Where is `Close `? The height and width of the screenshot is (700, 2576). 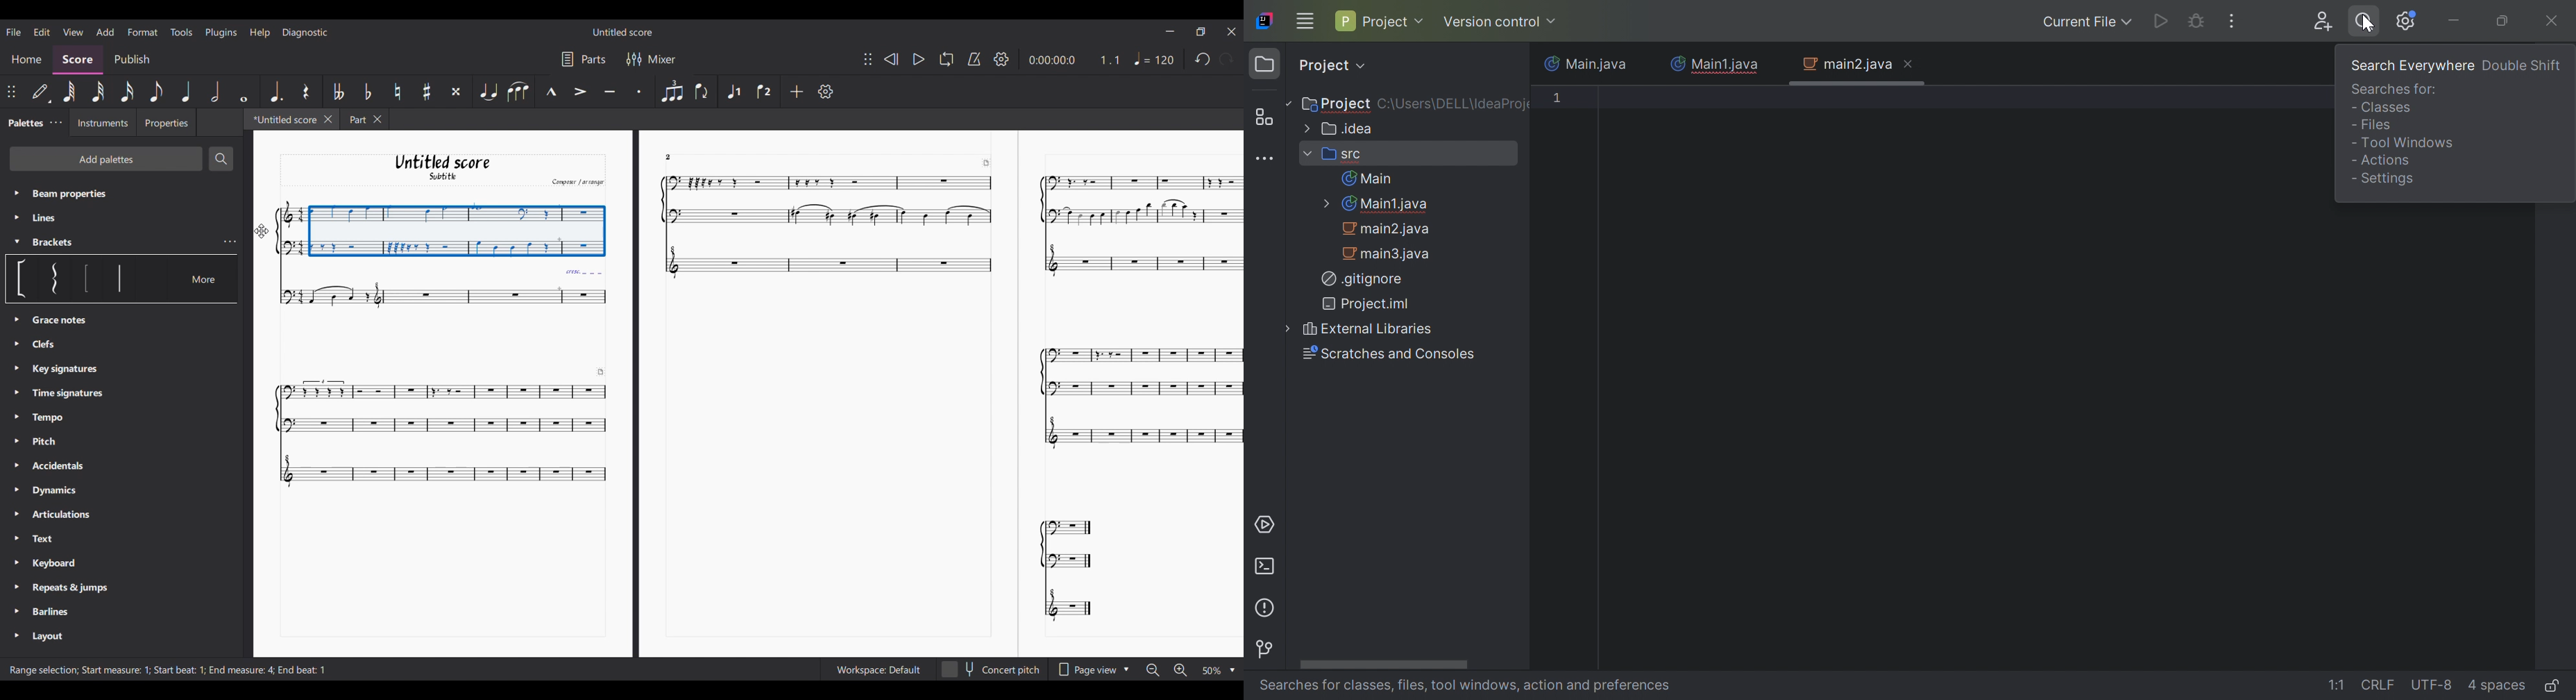 Close  is located at coordinates (1232, 31).